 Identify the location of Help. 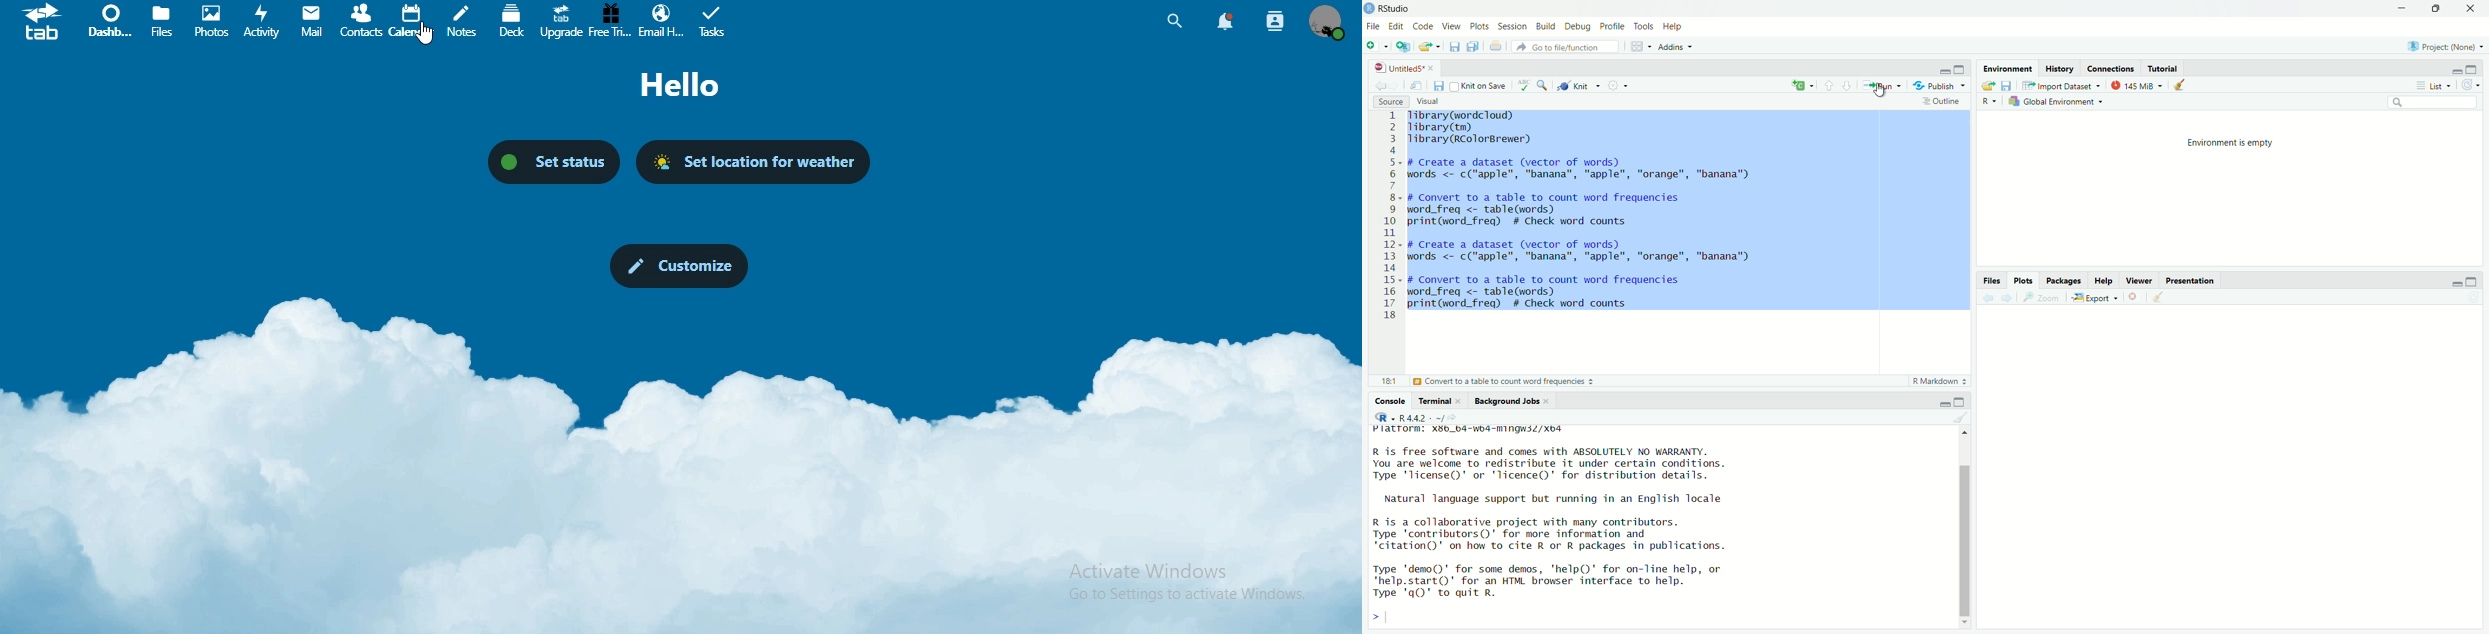
(1675, 26).